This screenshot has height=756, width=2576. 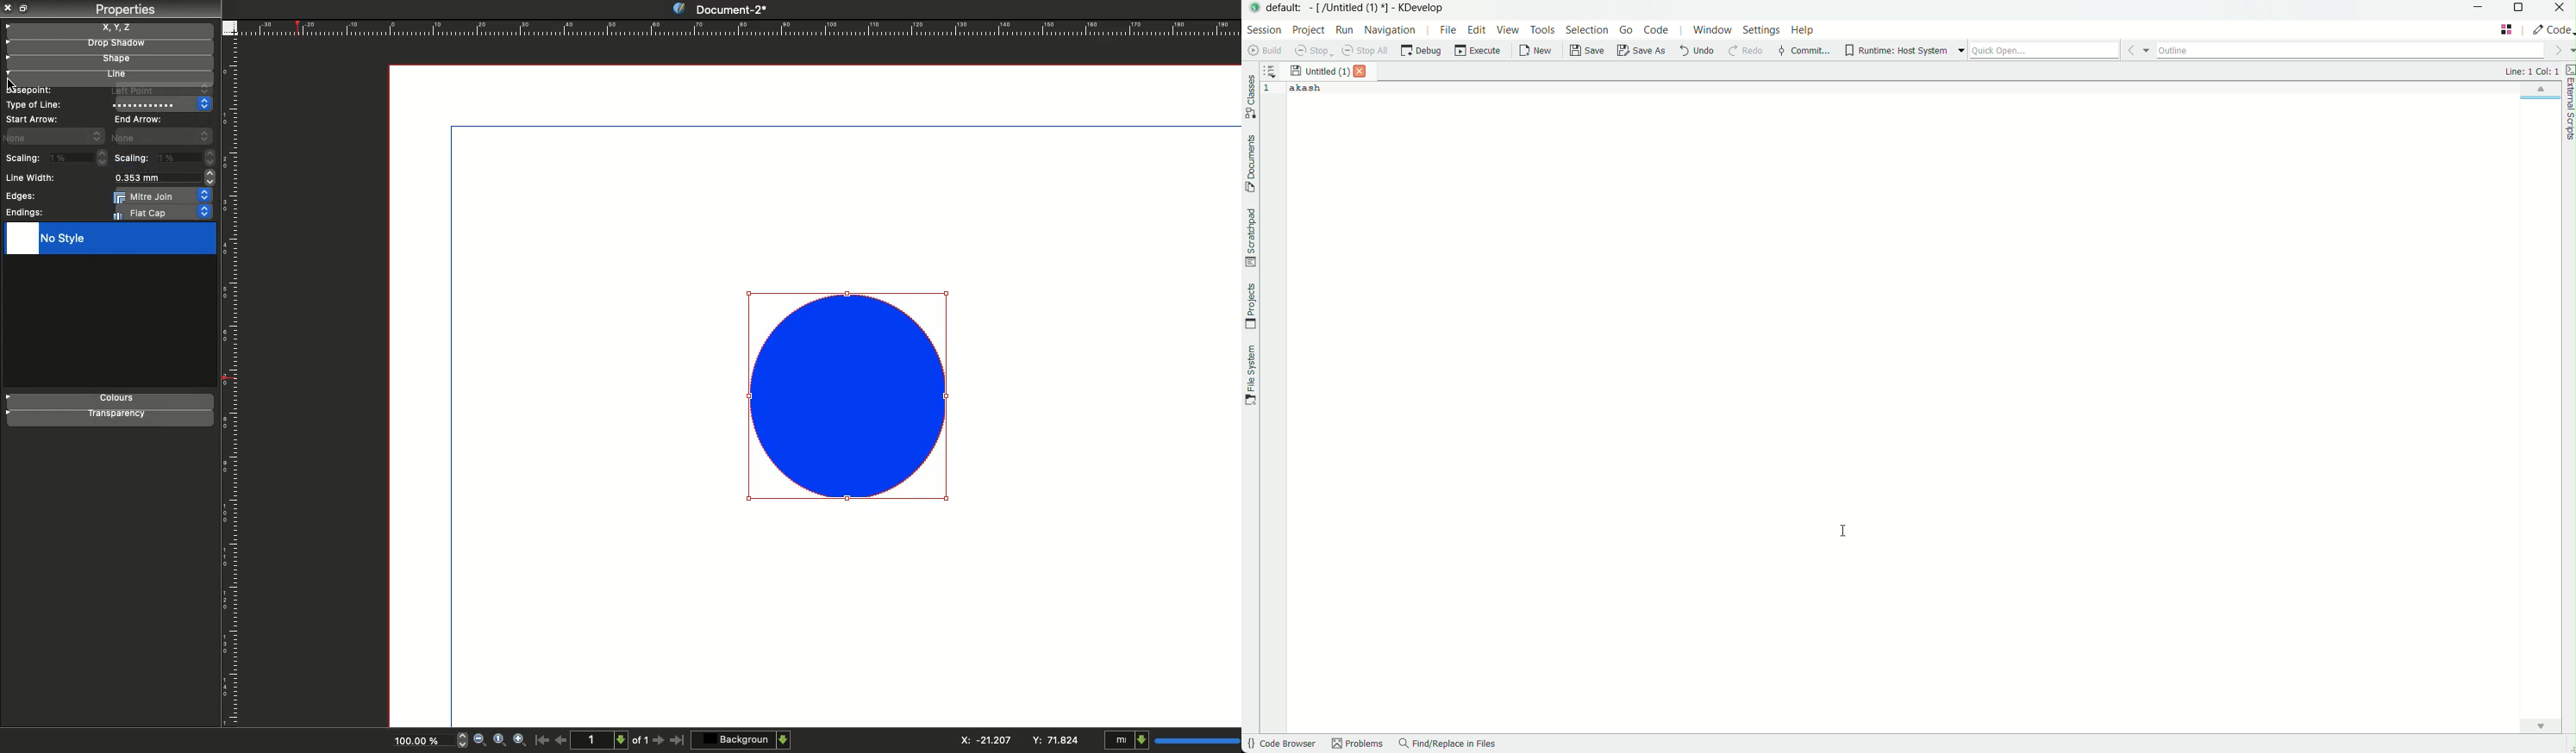 I want to click on Y: 84.706, so click(x=1058, y=739).